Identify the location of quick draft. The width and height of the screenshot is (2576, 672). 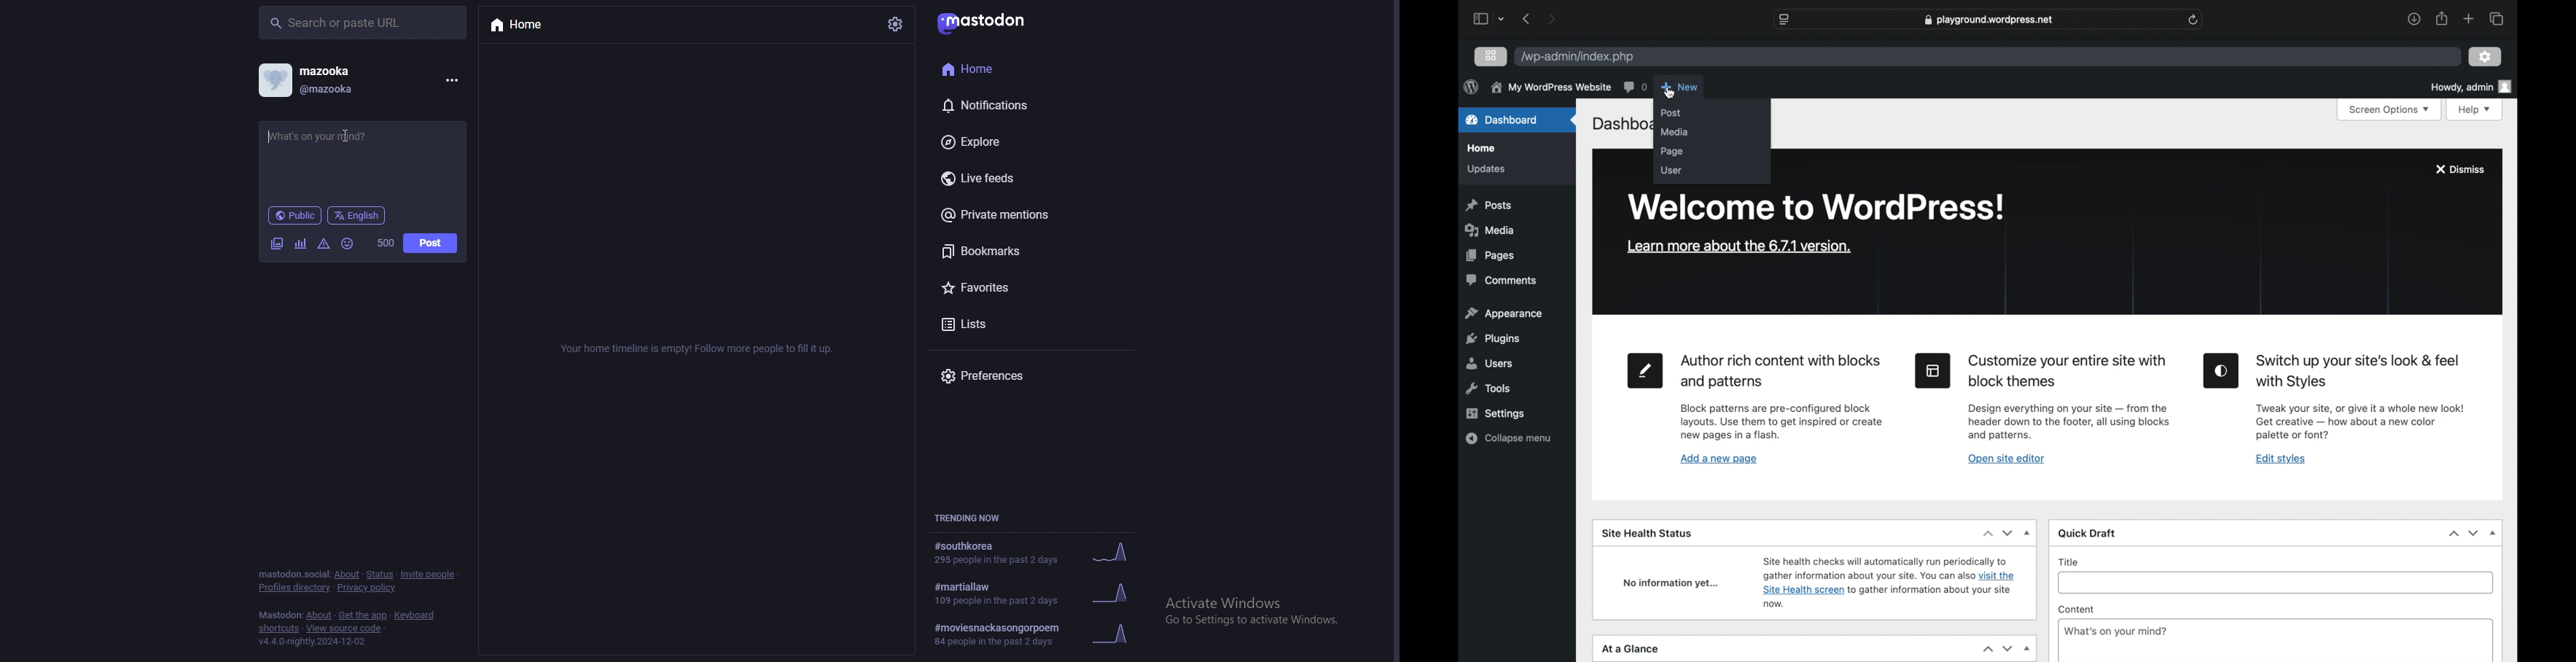
(2087, 533).